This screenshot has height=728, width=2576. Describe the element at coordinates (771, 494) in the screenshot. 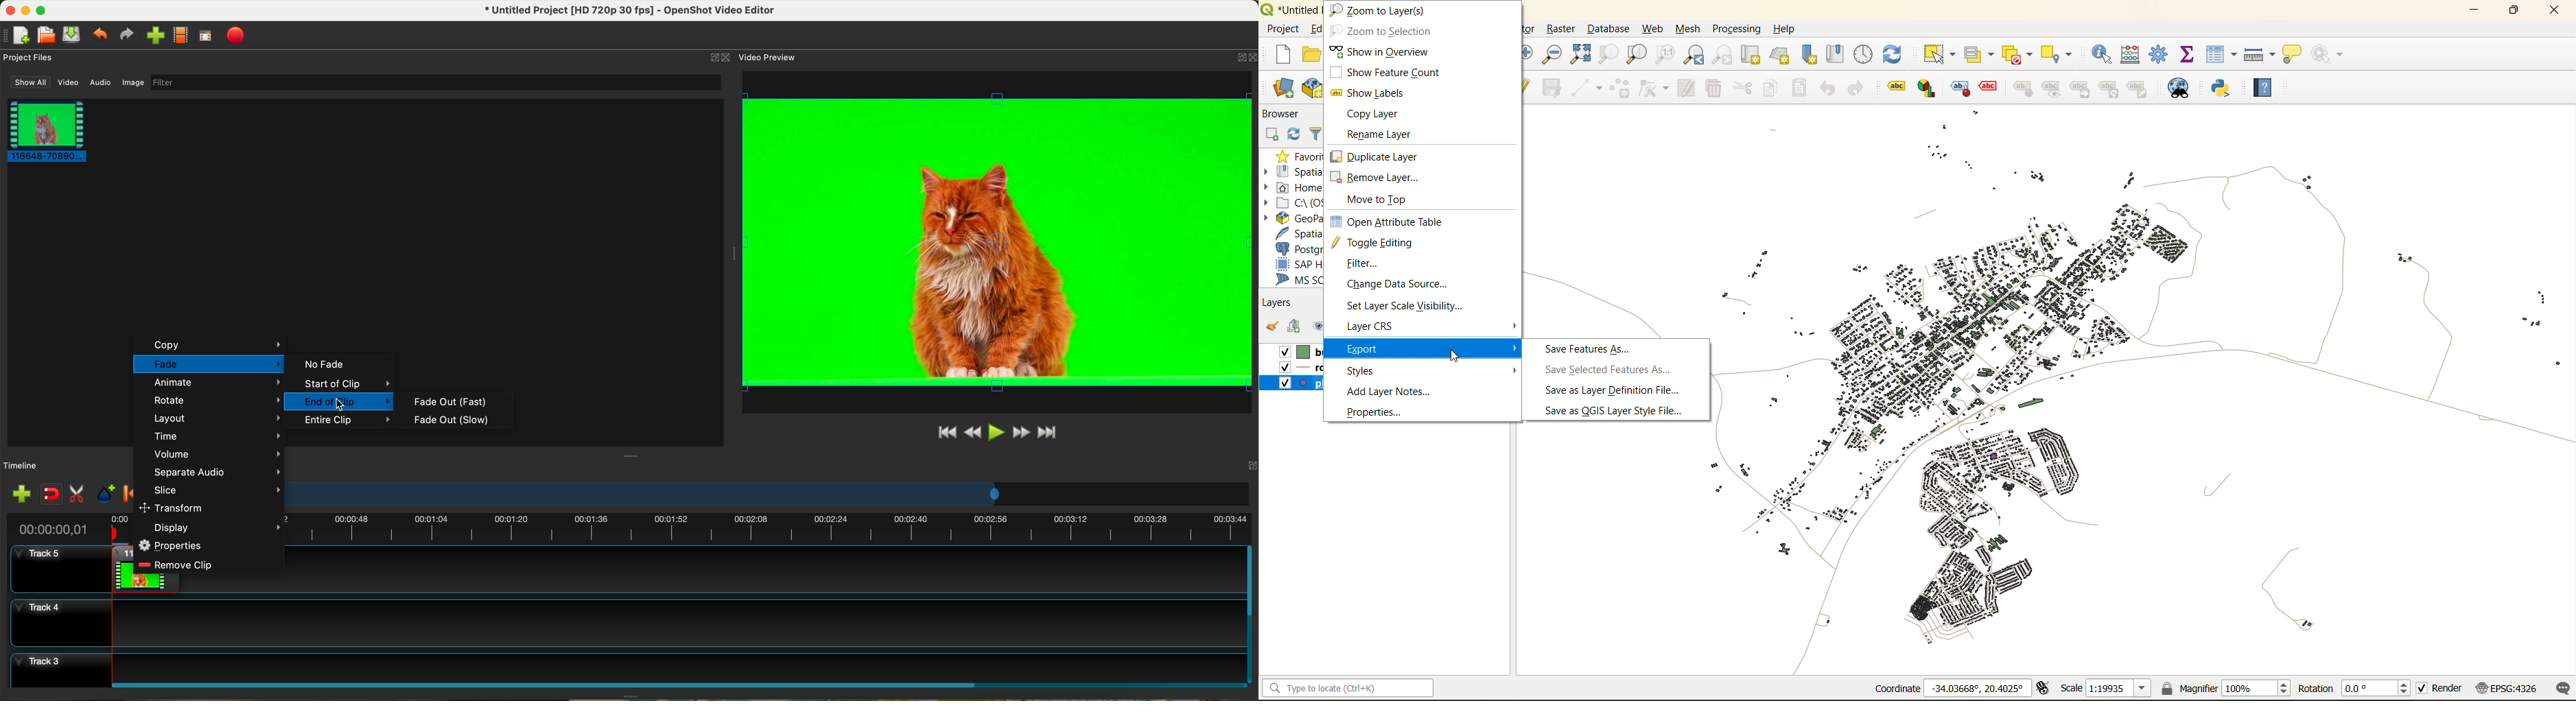

I see `timeline` at that location.